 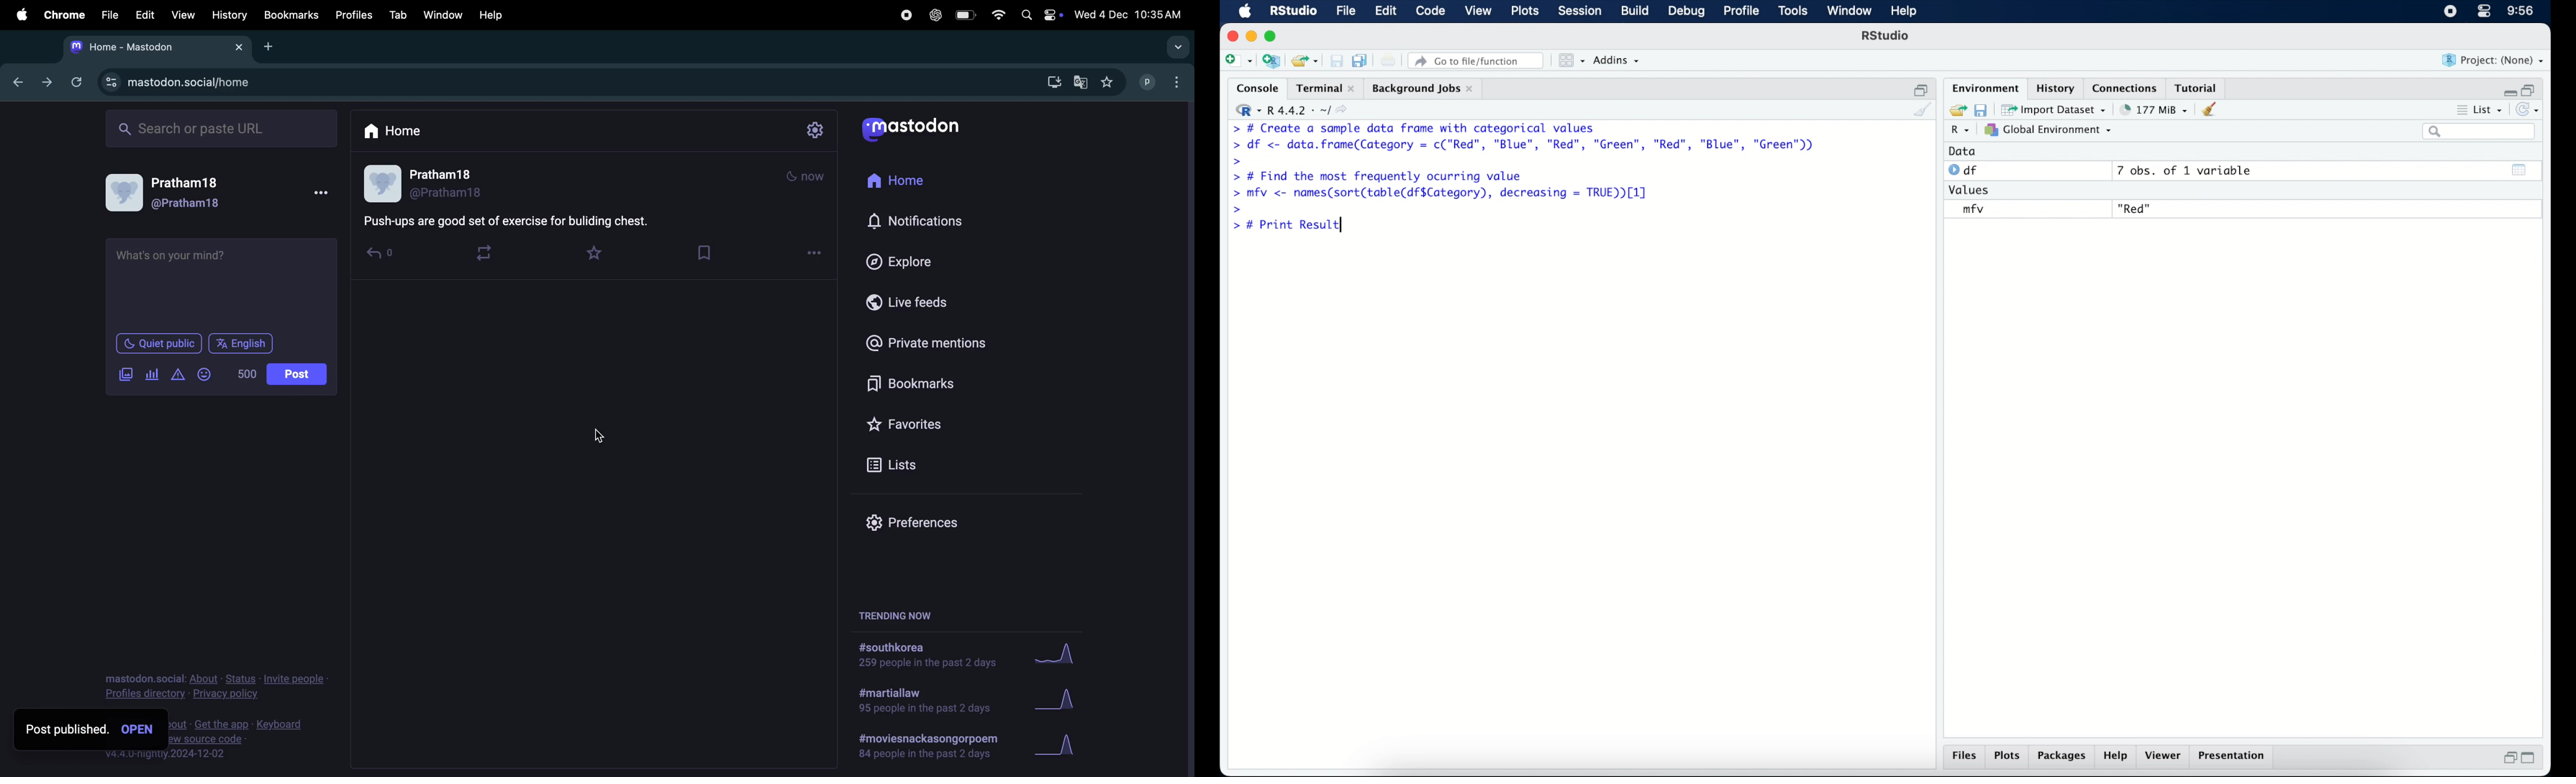 I want to click on > # Find the most frequently ocurring value|, so click(x=1386, y=177).